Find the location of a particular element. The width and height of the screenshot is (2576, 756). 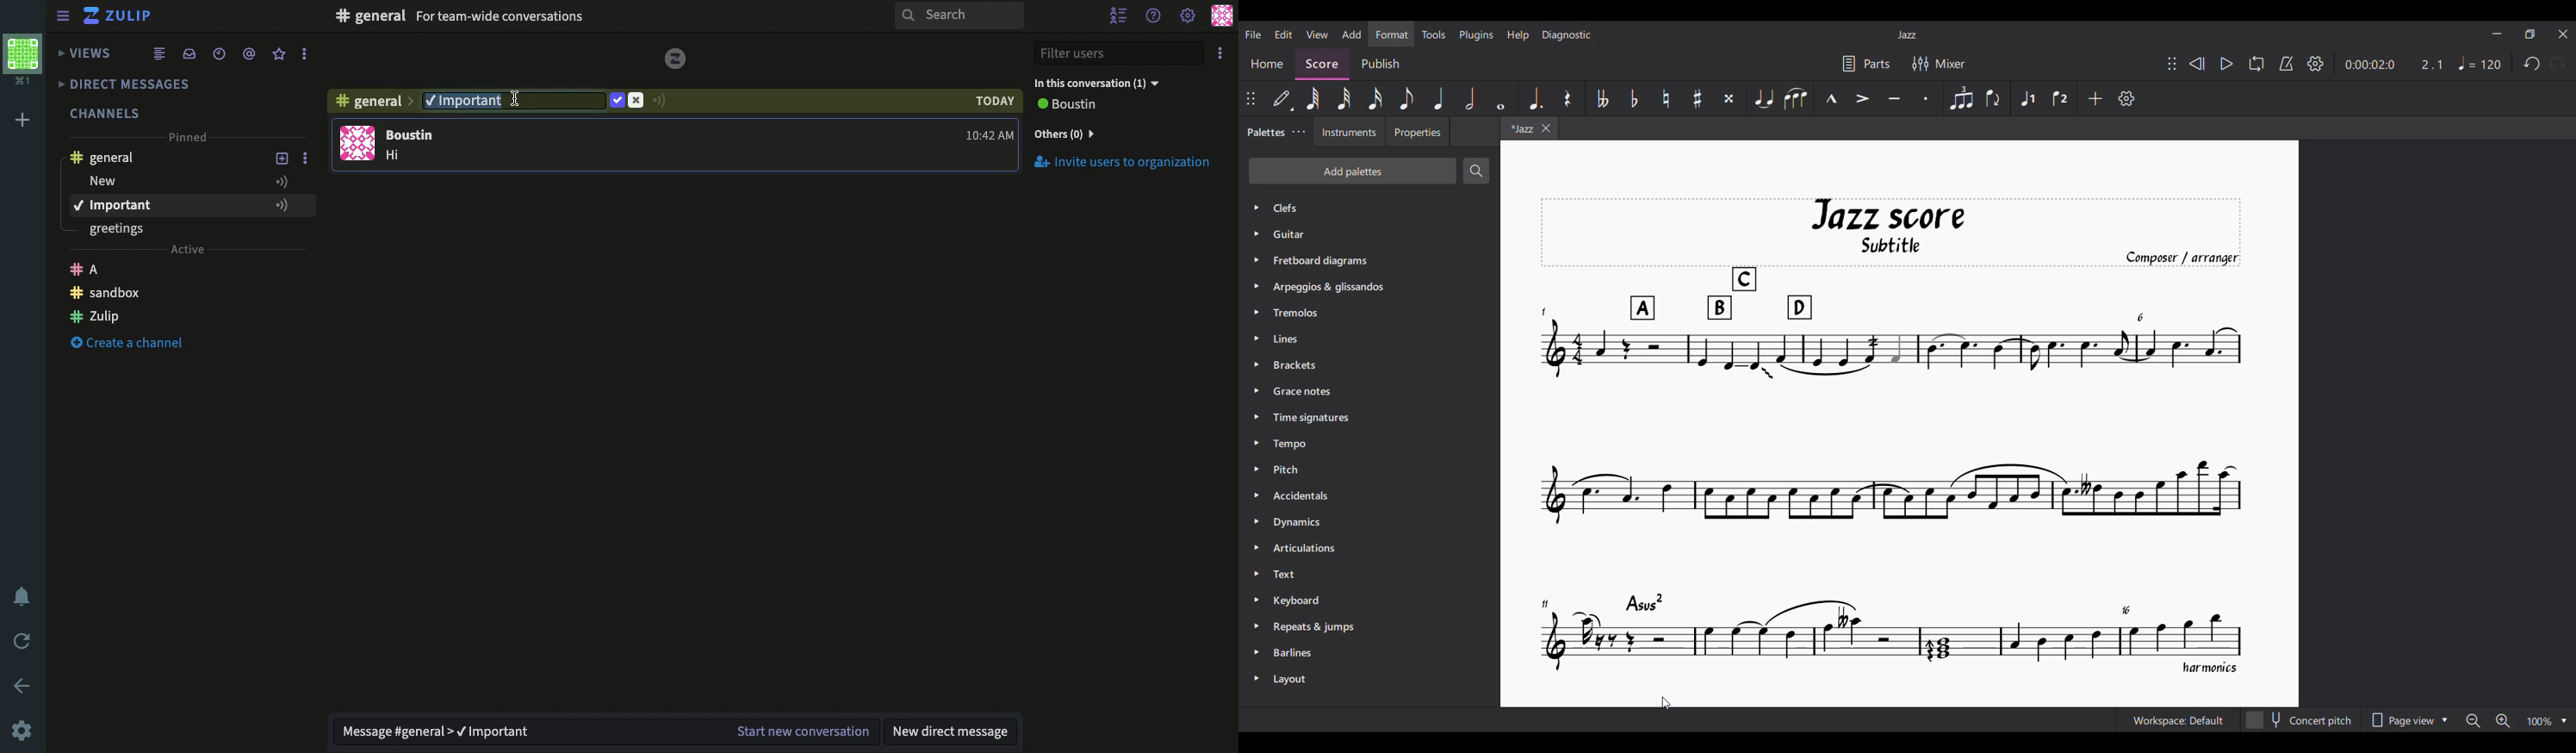

Close tab is located at coordinates (1546, 128).